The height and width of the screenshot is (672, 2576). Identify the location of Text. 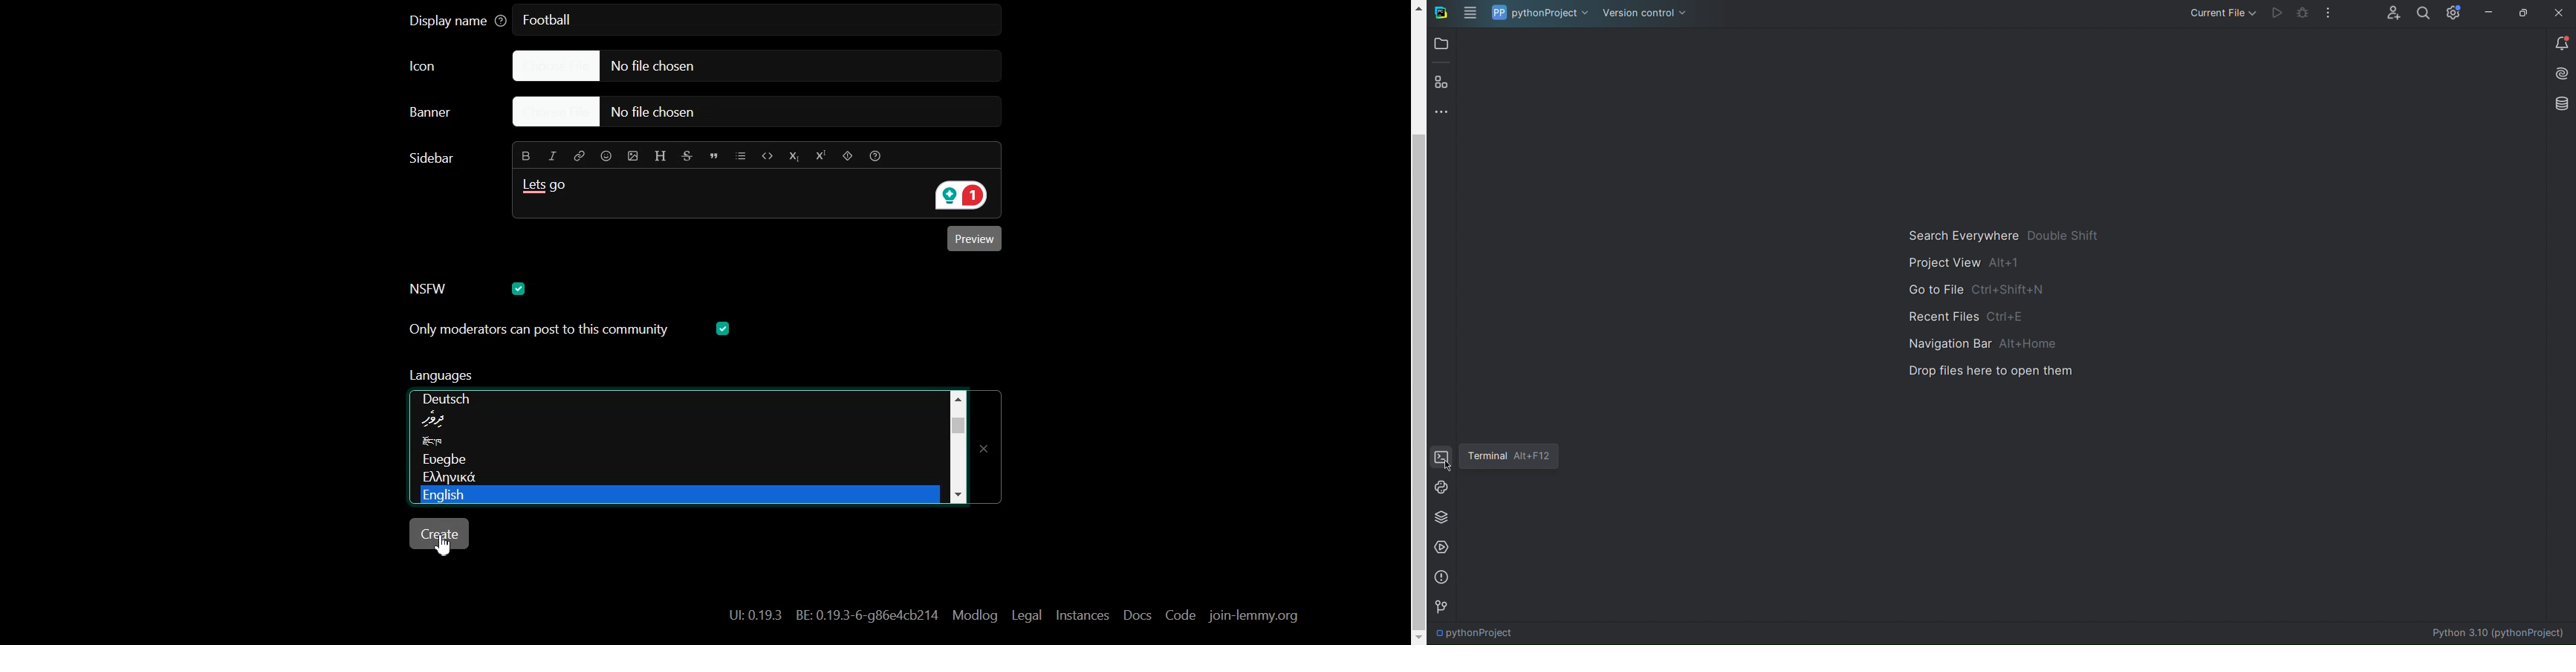
(834, 615).